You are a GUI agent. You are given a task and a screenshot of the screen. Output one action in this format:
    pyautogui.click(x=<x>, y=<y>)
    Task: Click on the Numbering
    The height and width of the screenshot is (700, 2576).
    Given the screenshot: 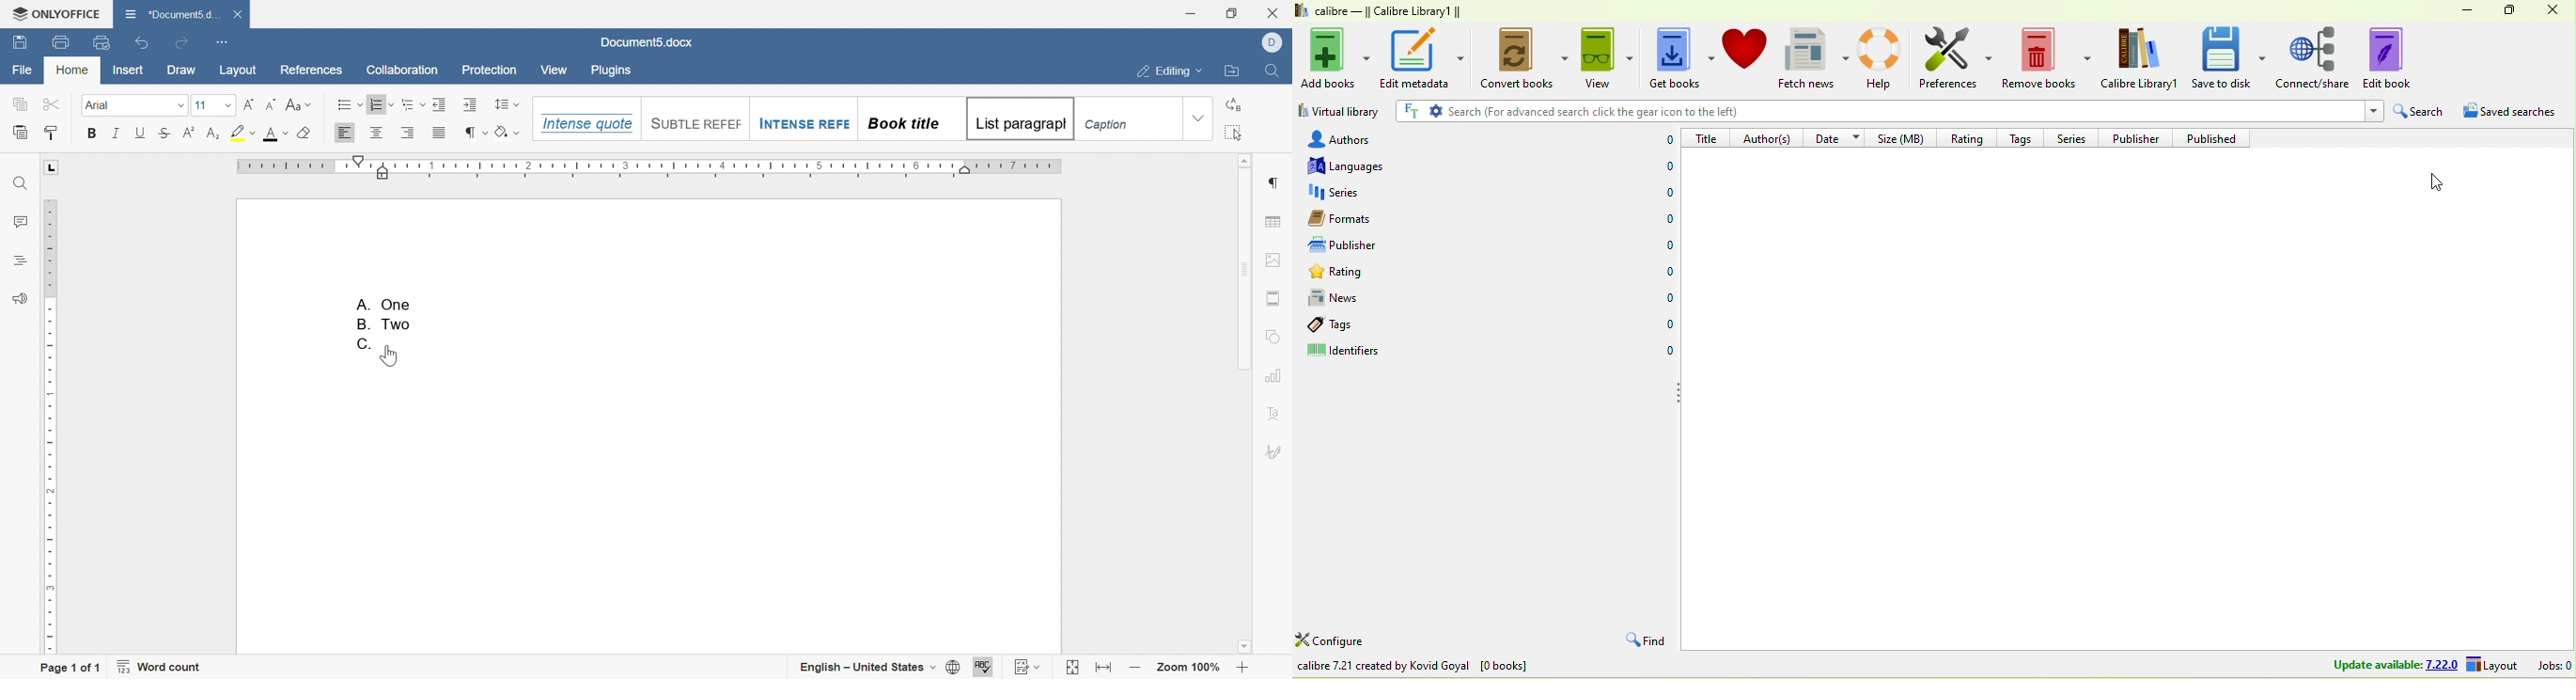 What is the action you would take?
    pyautogui.click(x=382, y=103)
    